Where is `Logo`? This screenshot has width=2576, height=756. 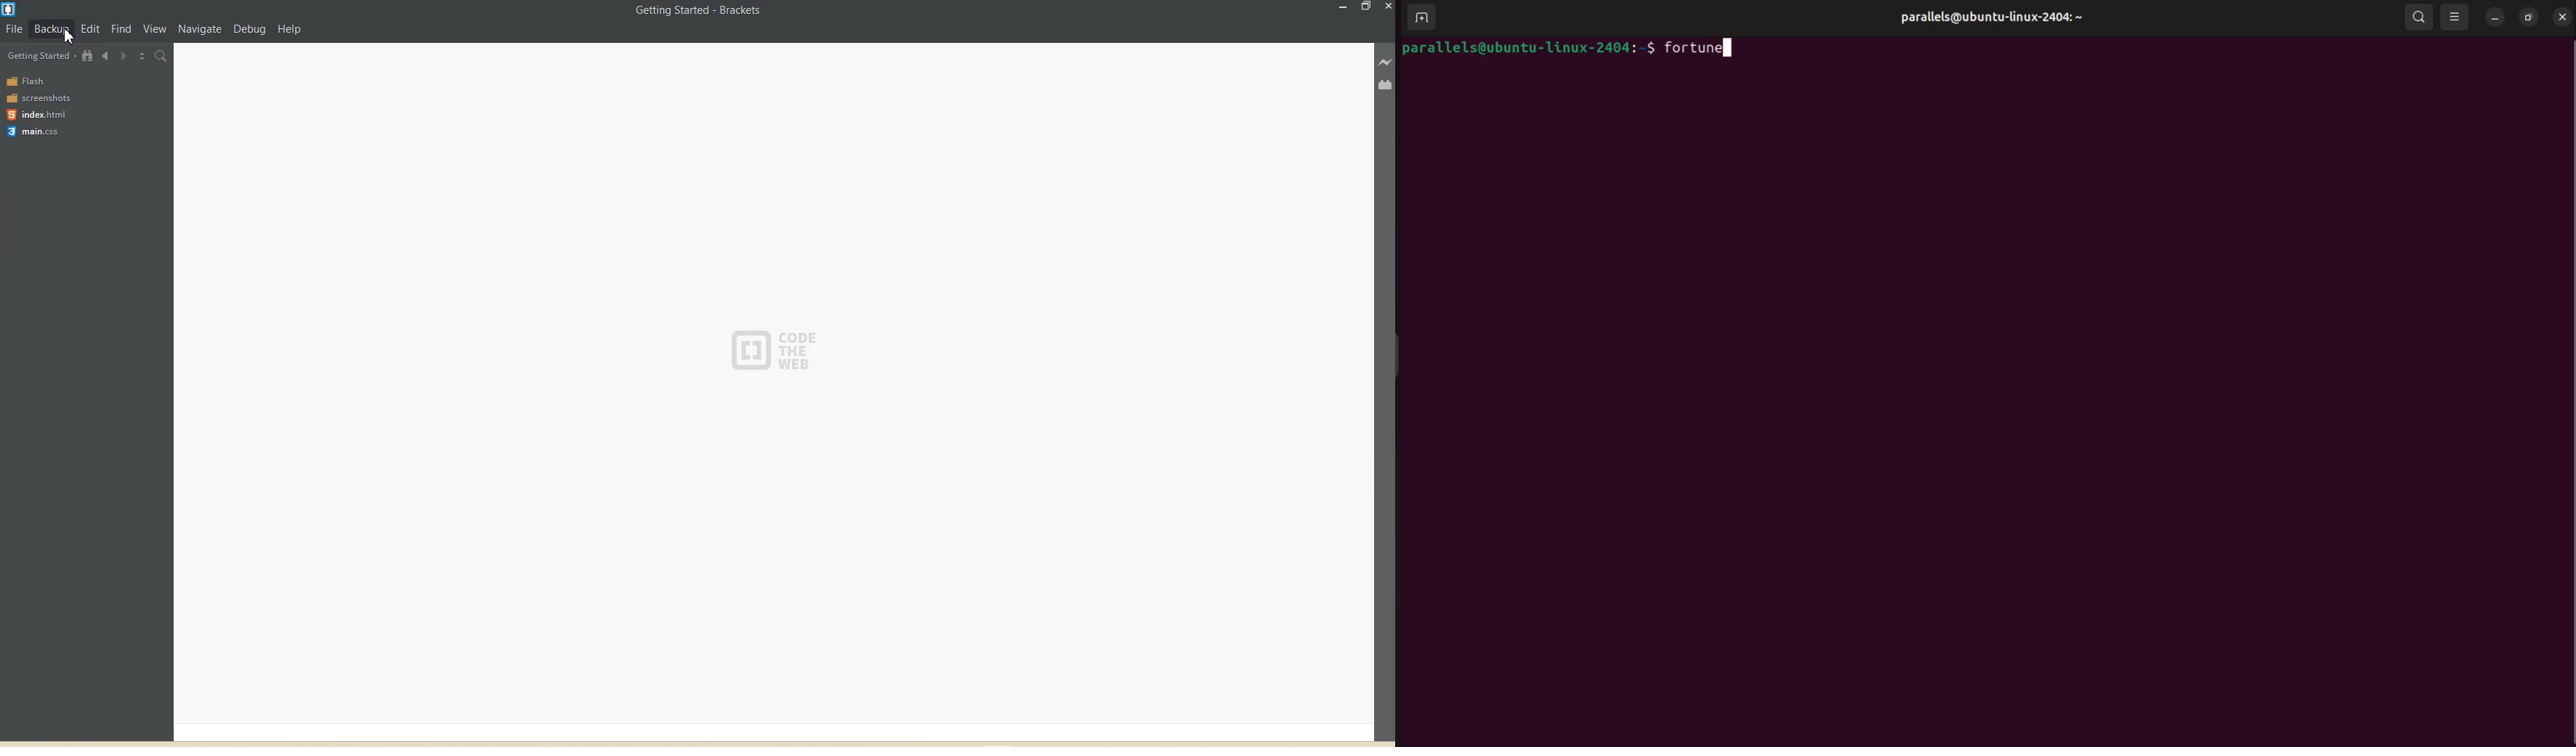
Logo is located at coordinates (11, 9).